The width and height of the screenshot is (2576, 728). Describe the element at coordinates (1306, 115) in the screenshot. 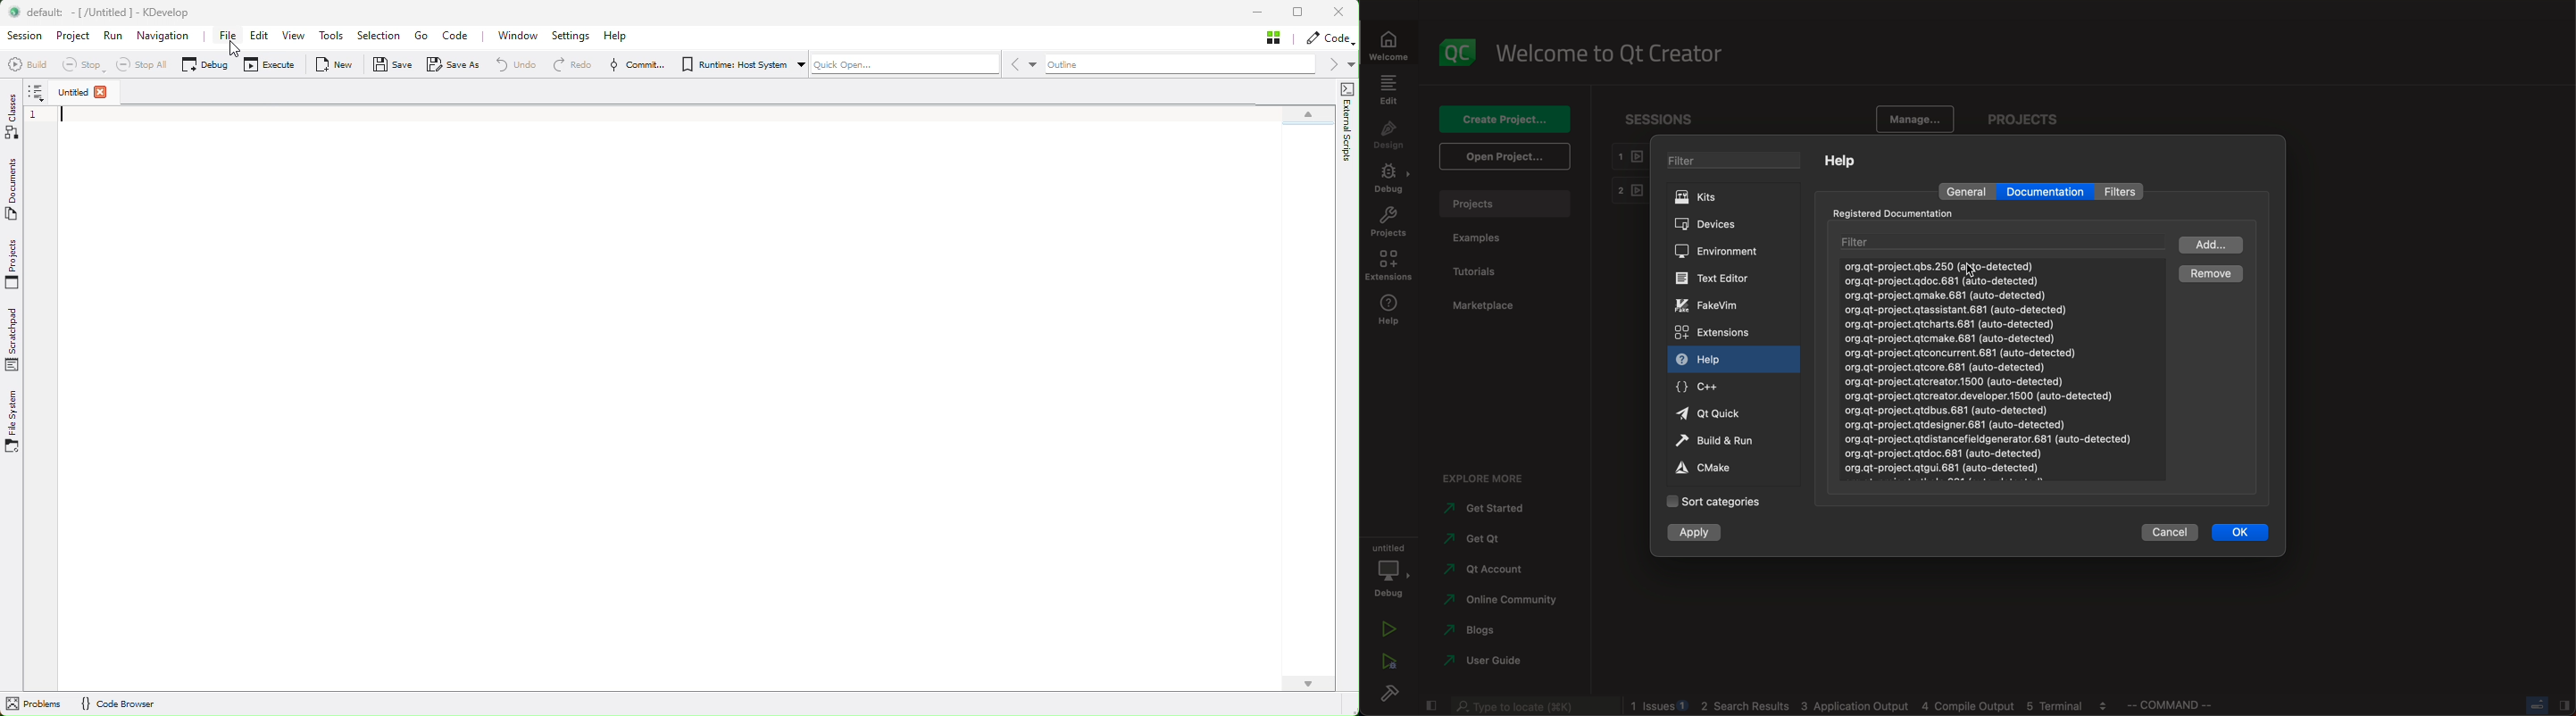

I see `scroll up` at that location.